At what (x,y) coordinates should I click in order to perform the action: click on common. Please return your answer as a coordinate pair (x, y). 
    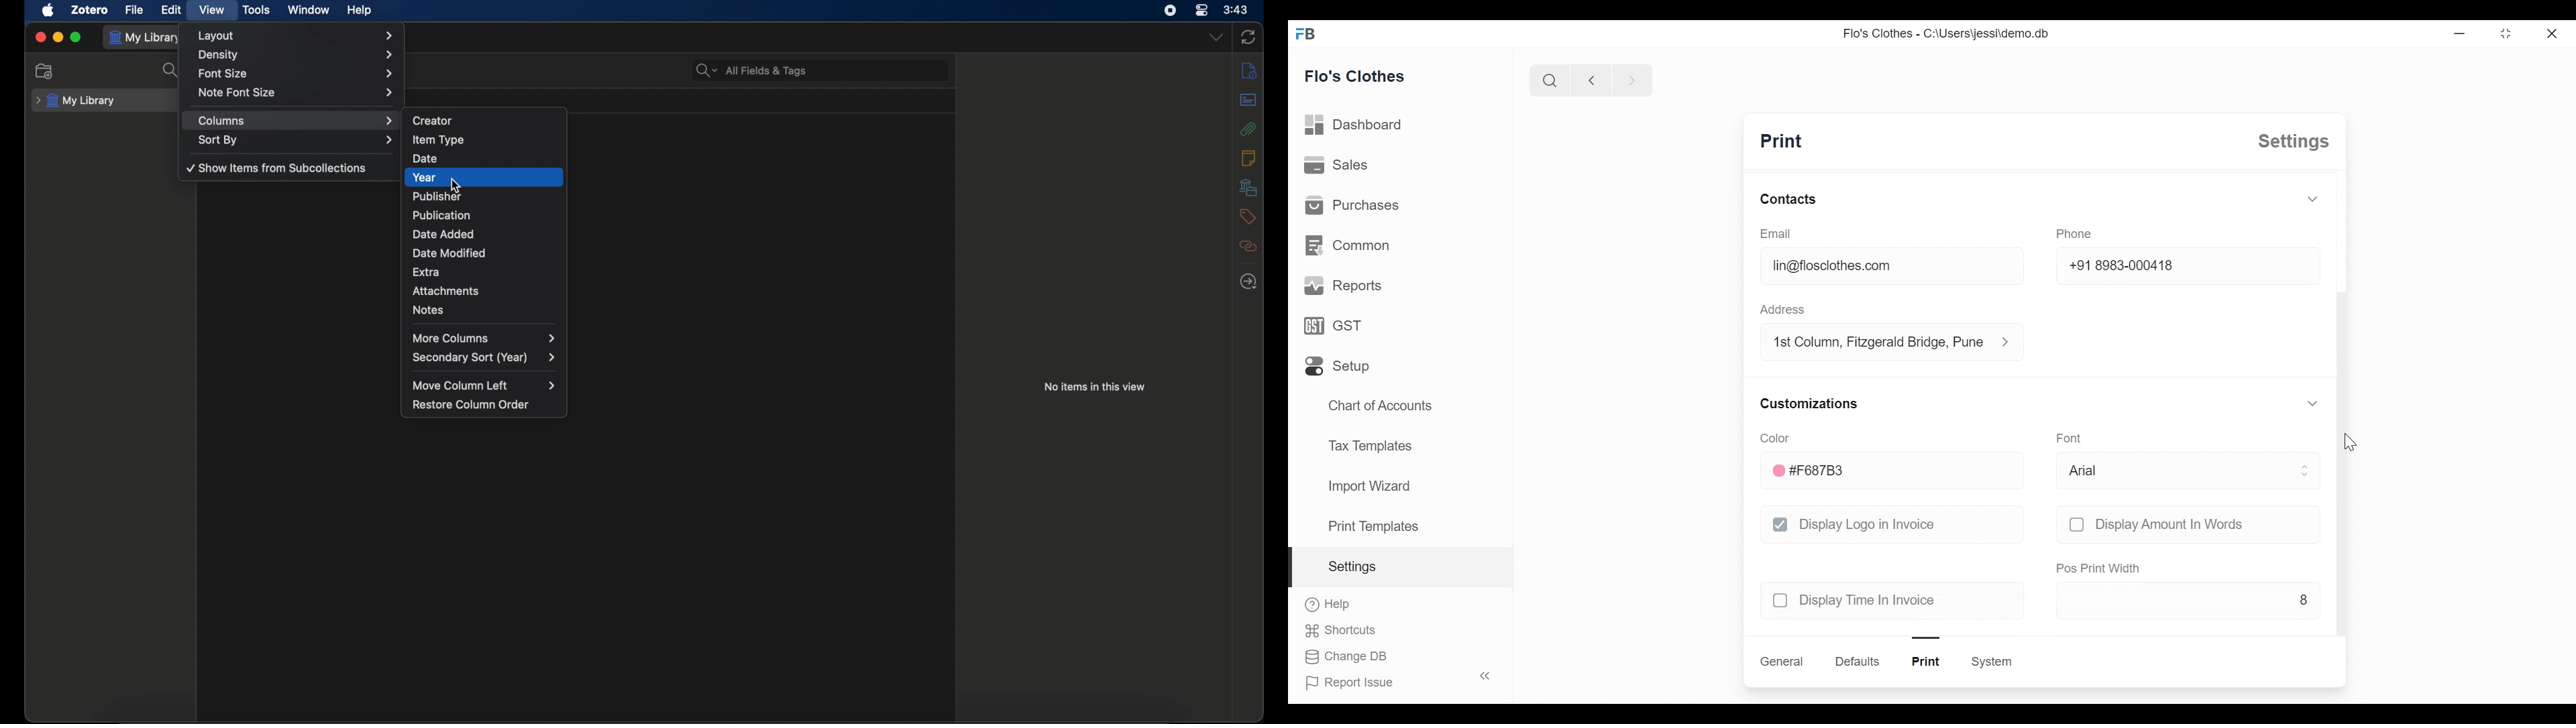
    Looking at the image, I should click on (1347, 245).